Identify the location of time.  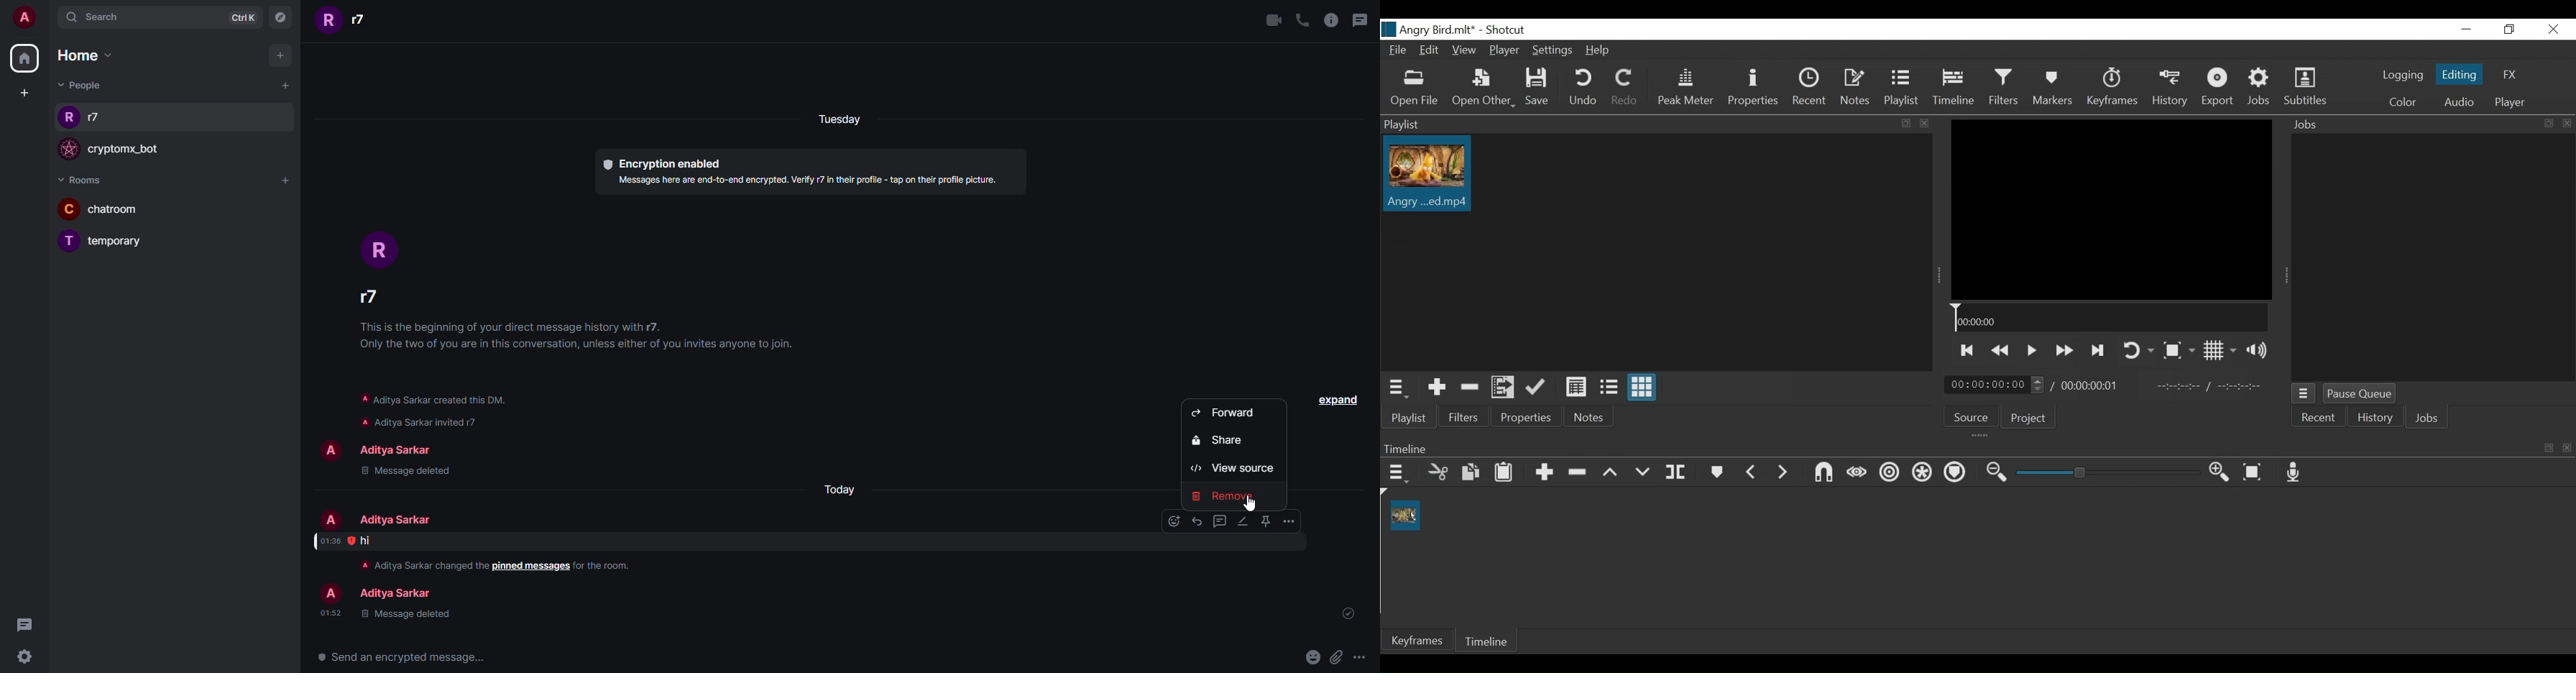
(330, 541).